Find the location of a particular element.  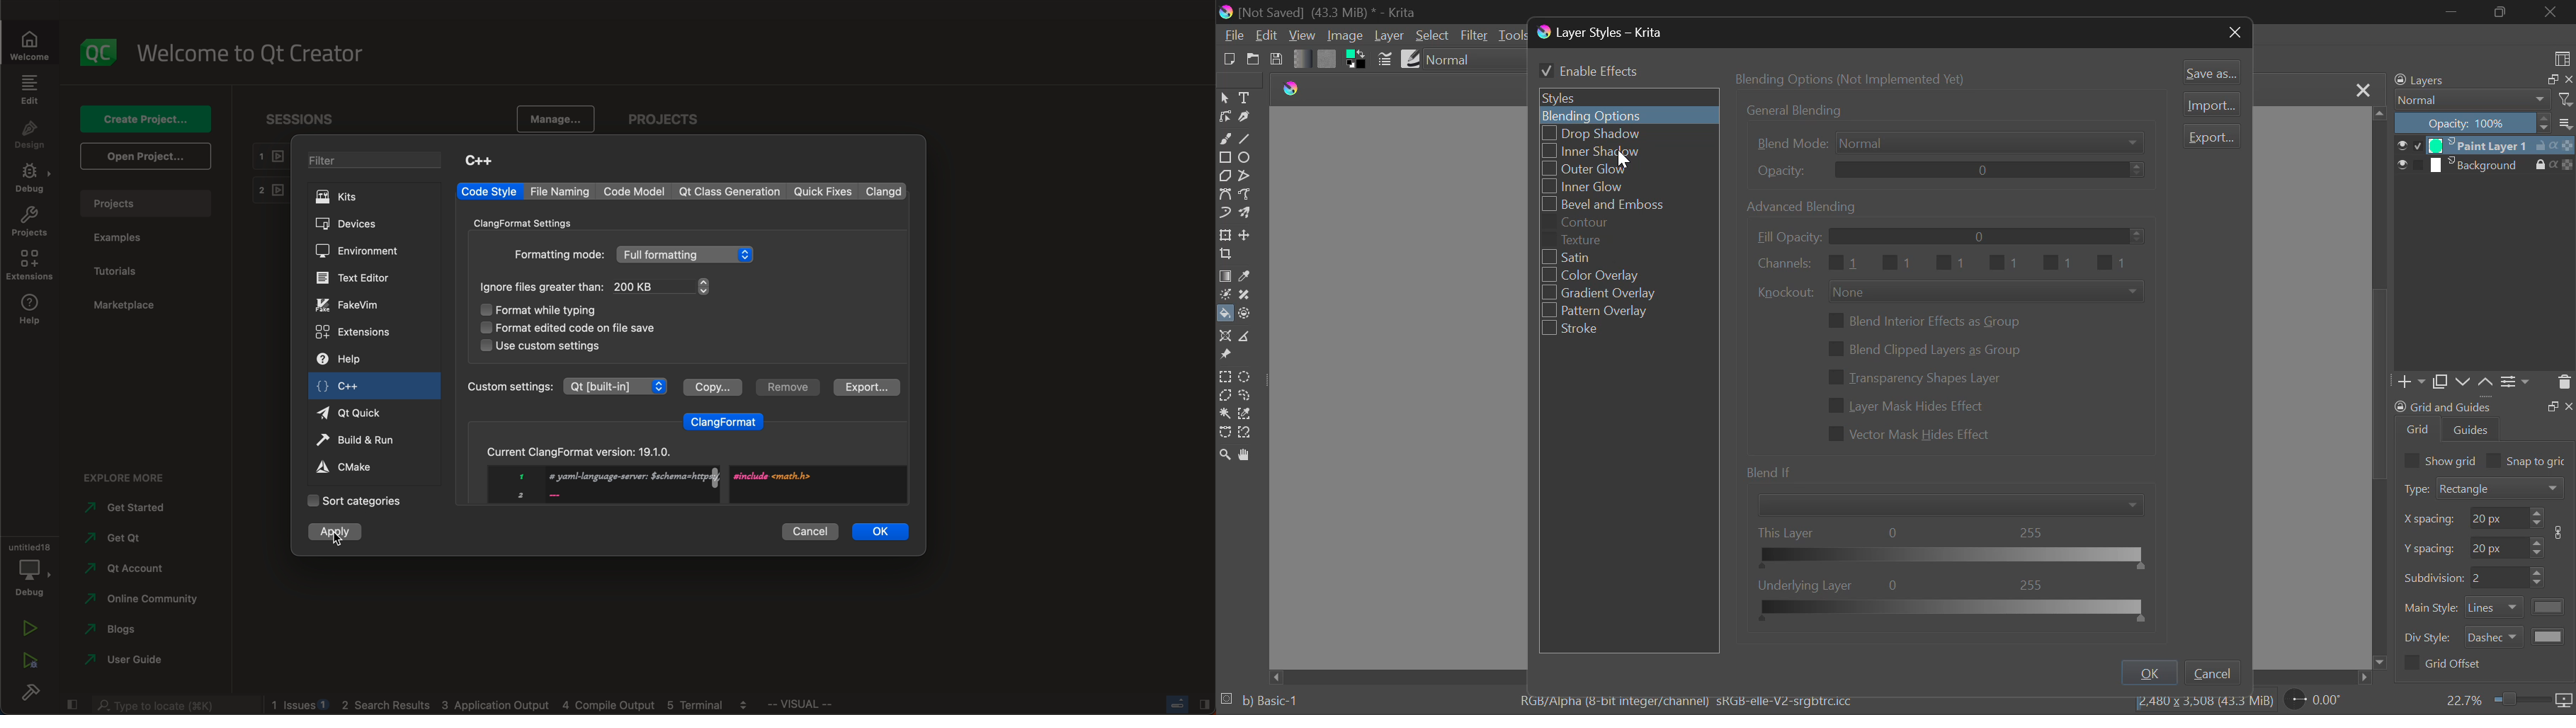

Transform Layer is located at coordinates (1225, 235).